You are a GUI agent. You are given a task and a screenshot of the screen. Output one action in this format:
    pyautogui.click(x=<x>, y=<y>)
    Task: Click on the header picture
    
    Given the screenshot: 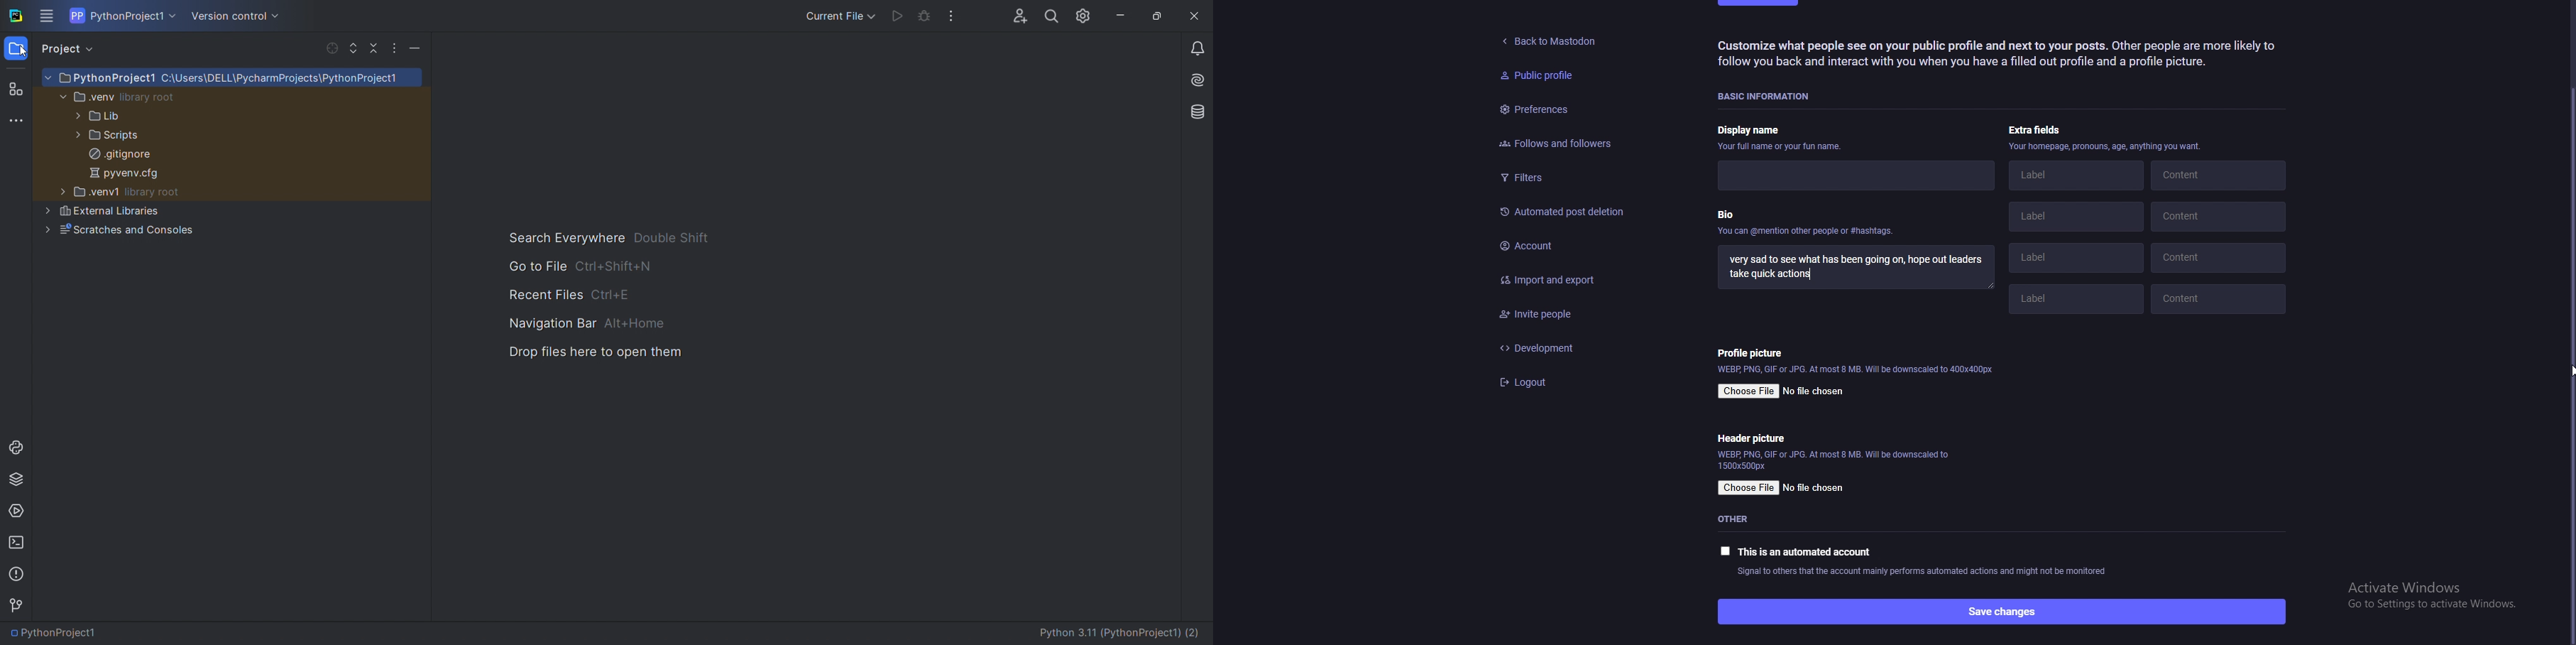 What is the action you would take?
    pyautogui.click(x=1753, y=438)
    